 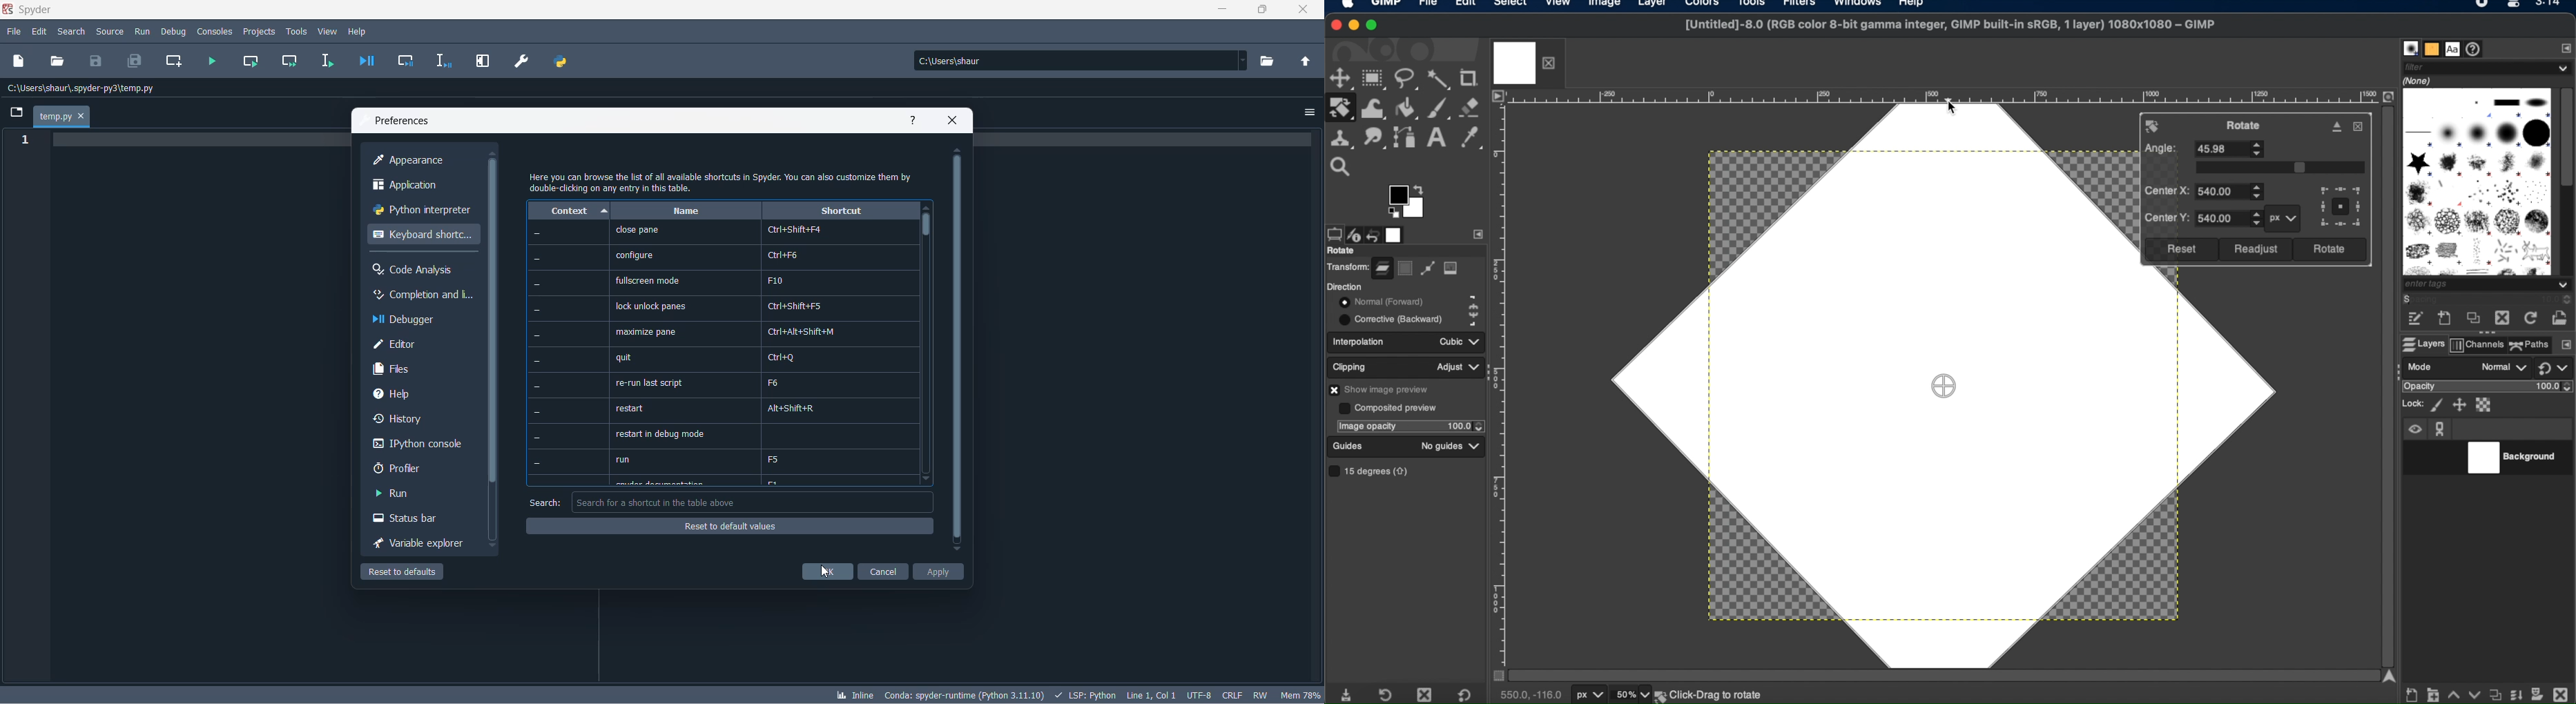 What do you see at coordinates (133, 62) in the screenshot?
I see `save all` at bounding box center [133, 62].